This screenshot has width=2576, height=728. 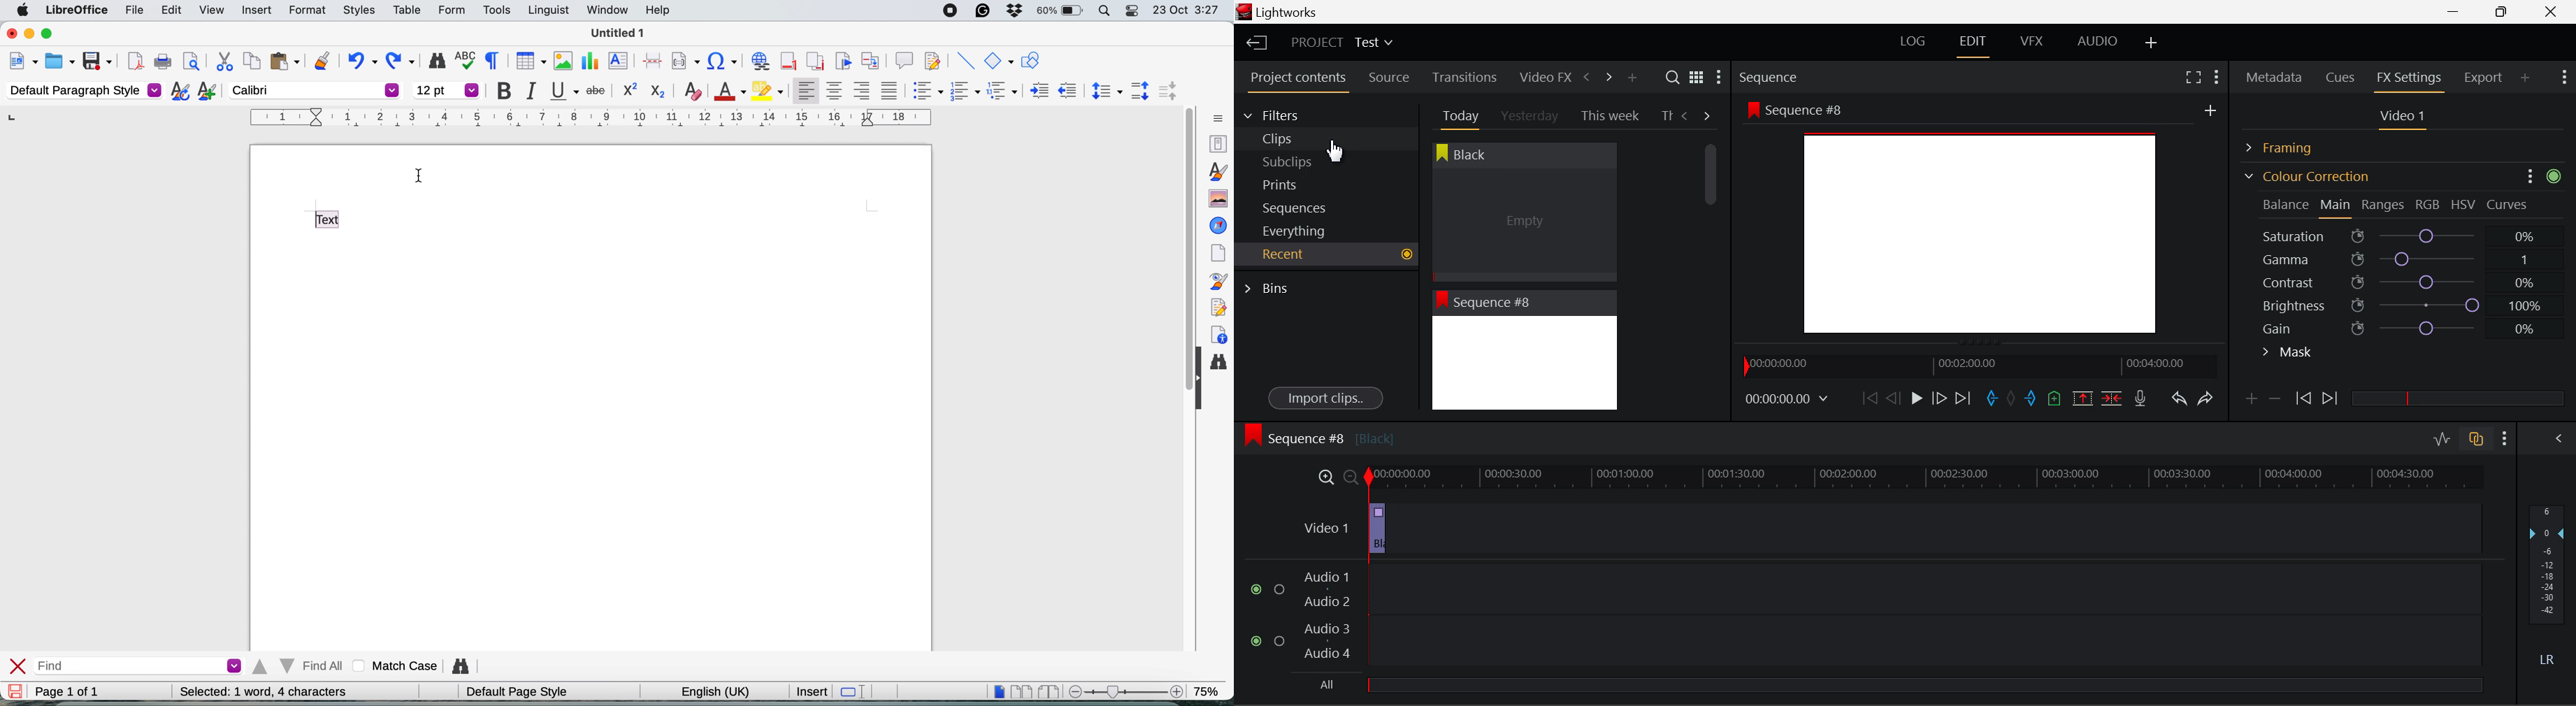 I want to click on Sequence Preview Section, so click(x=1772, y=78).